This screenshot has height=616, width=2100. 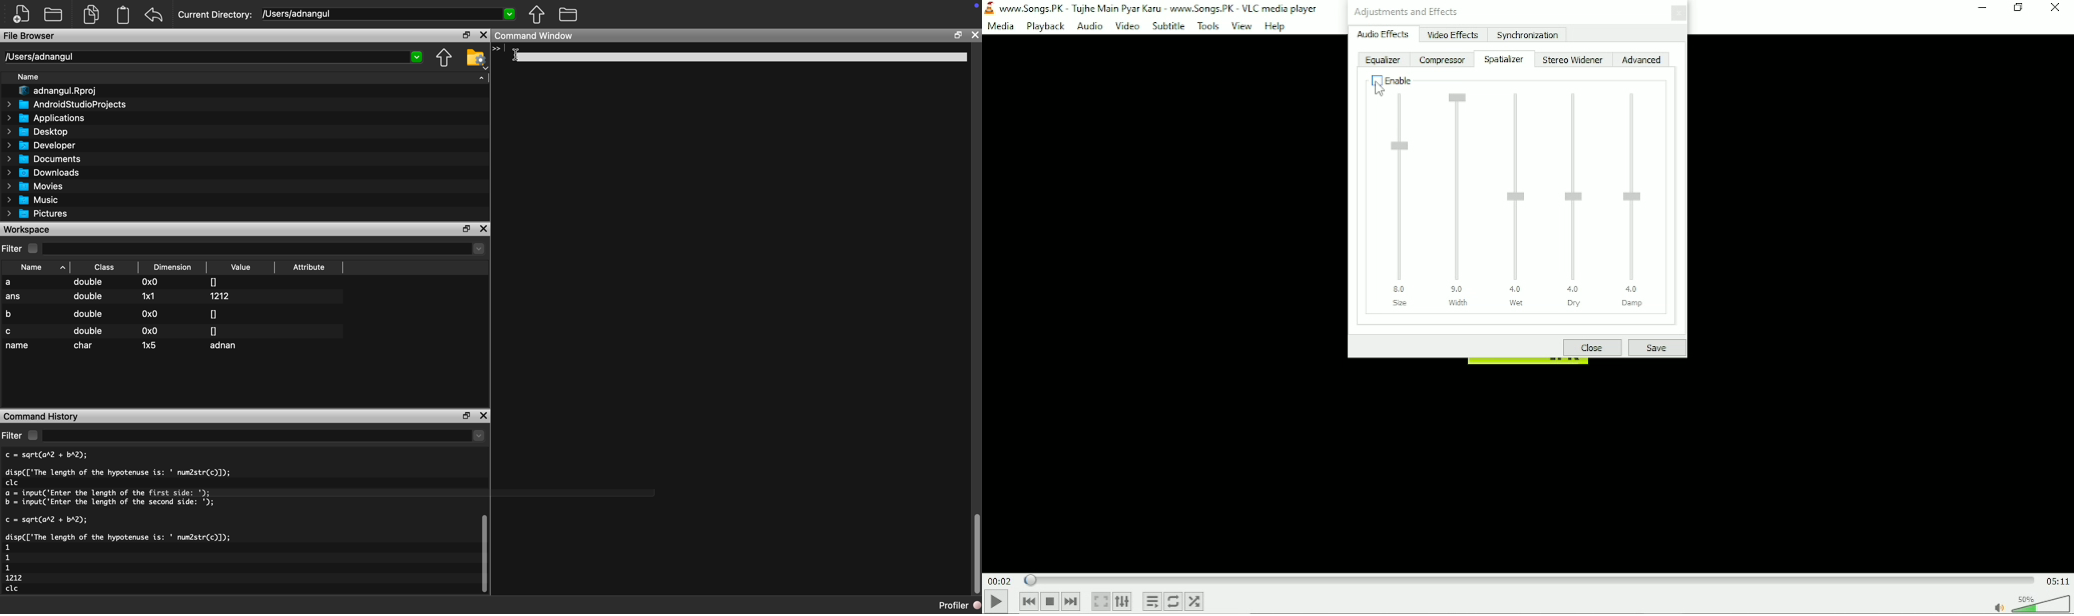 I want to click on close, so click(x=484, y=35).